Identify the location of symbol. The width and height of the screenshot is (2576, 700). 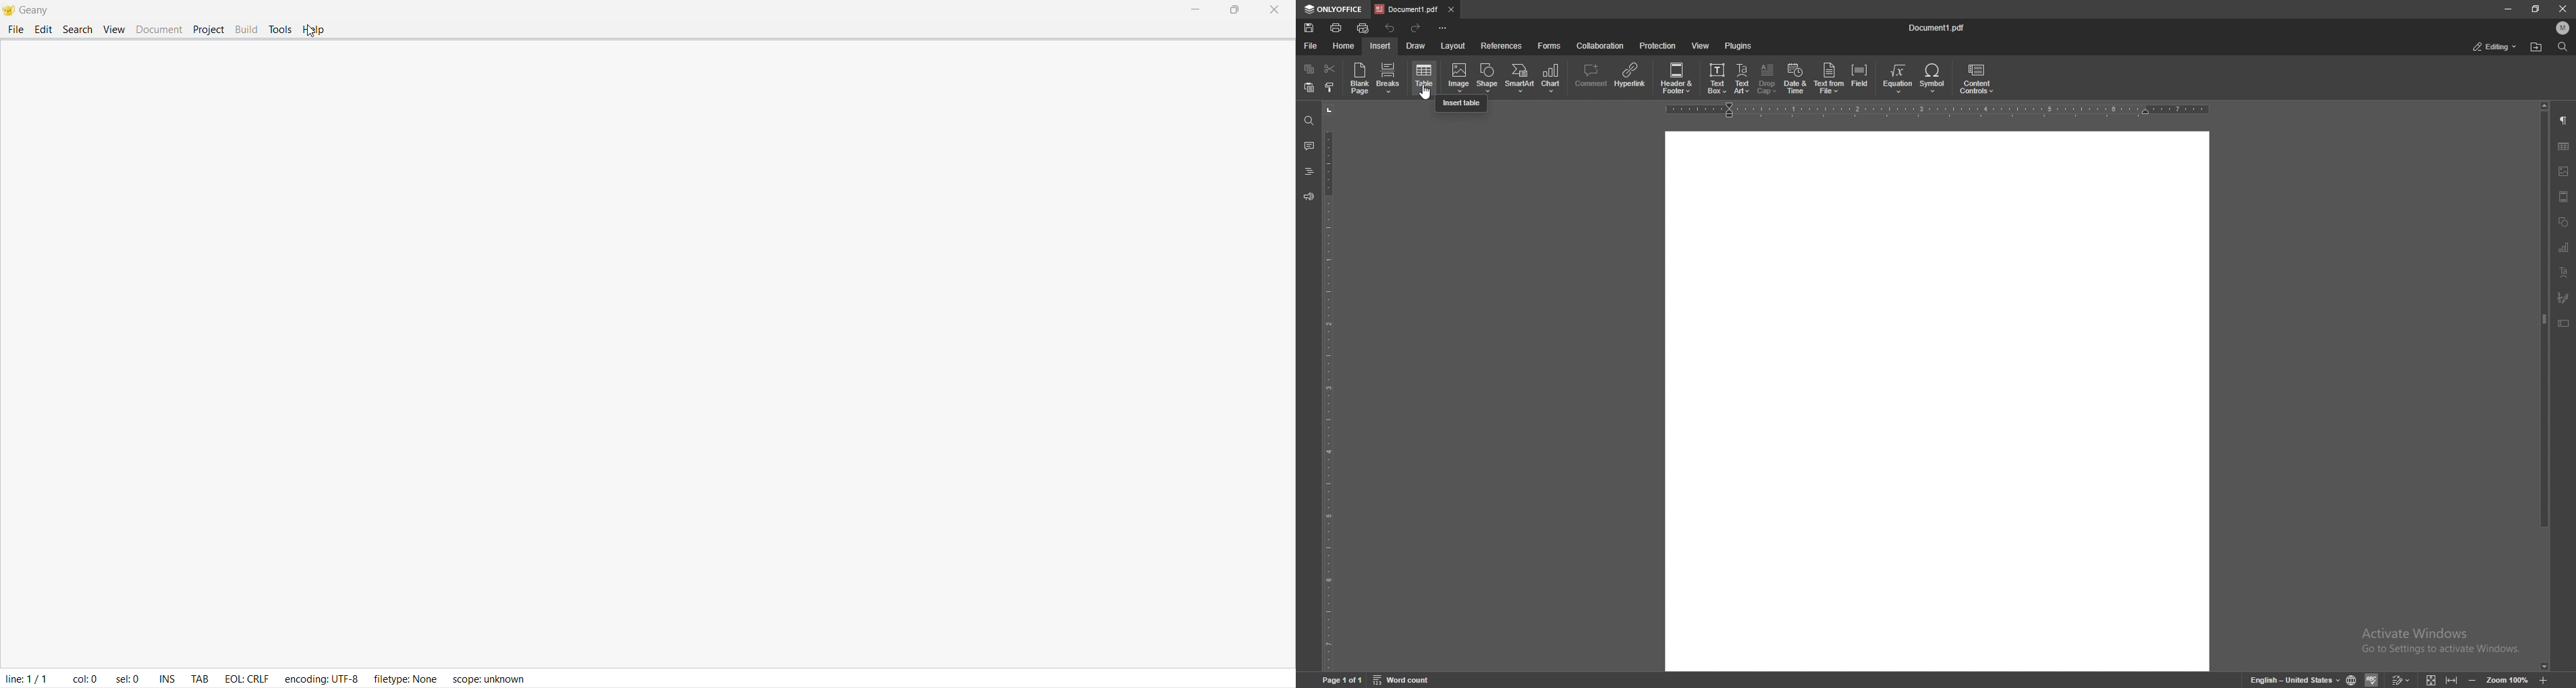
(1935, 79).